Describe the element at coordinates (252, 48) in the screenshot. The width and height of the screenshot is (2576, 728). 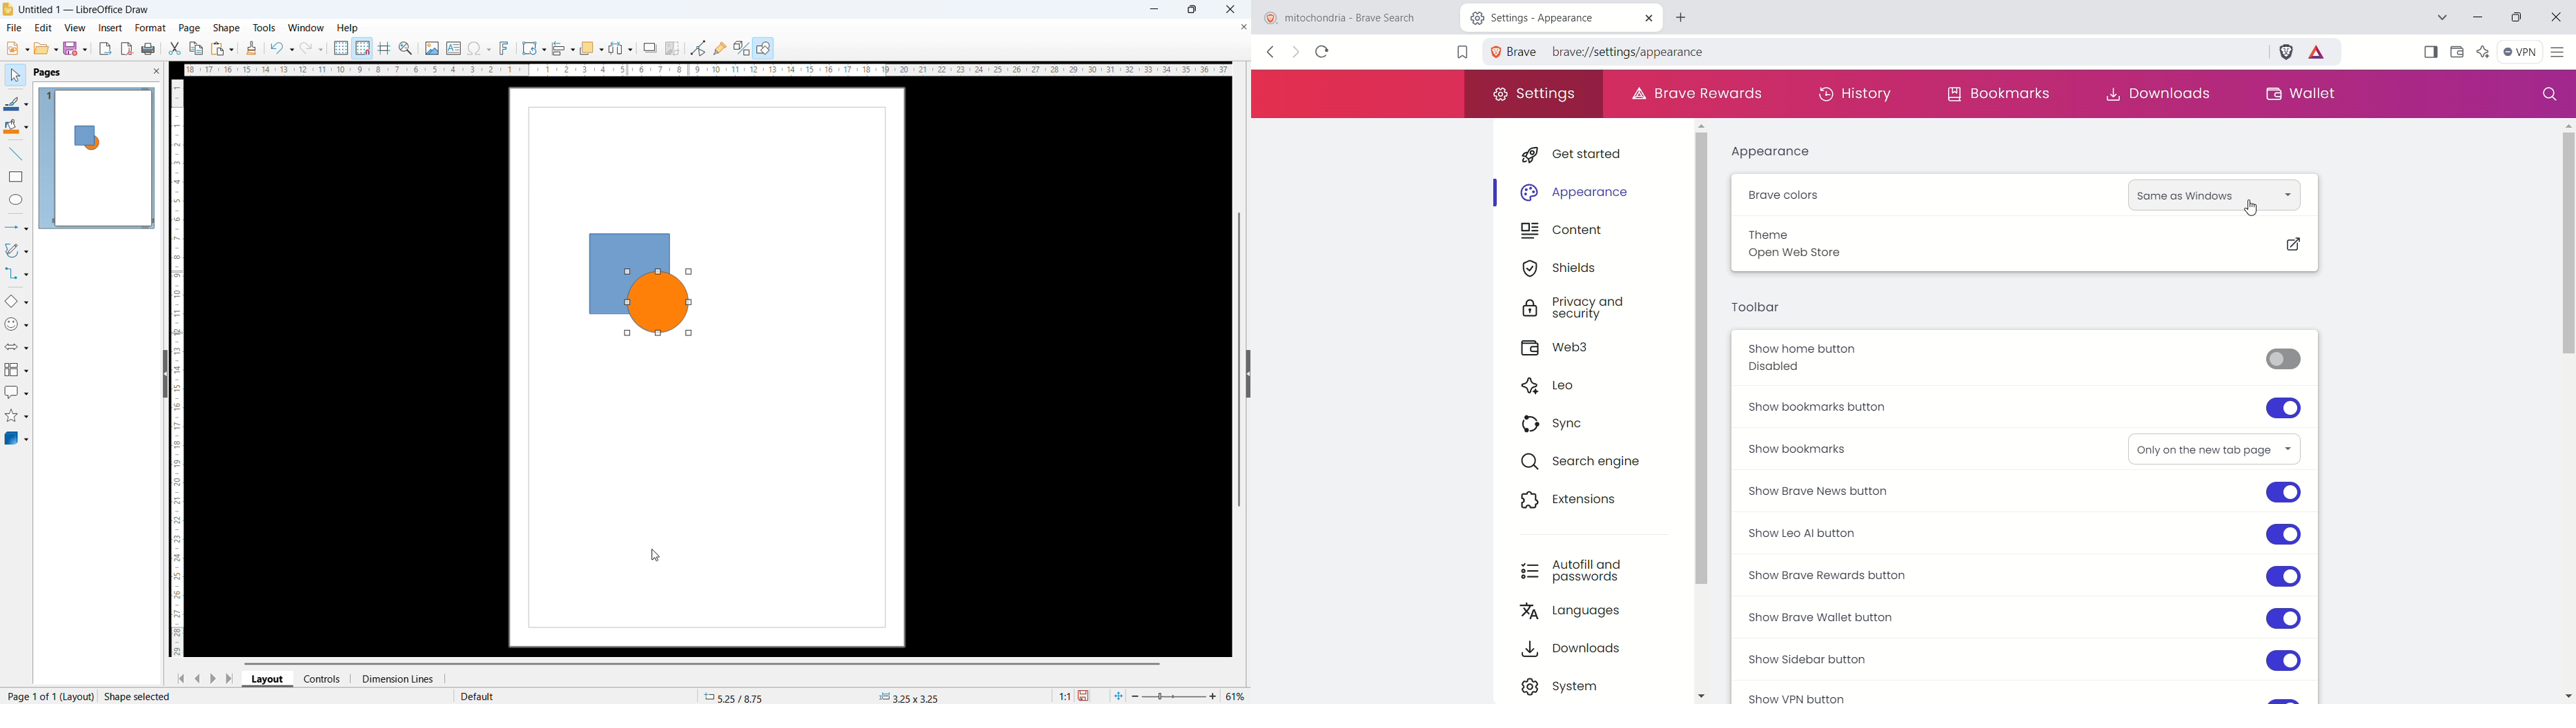
I see `clone formatting` at that location.